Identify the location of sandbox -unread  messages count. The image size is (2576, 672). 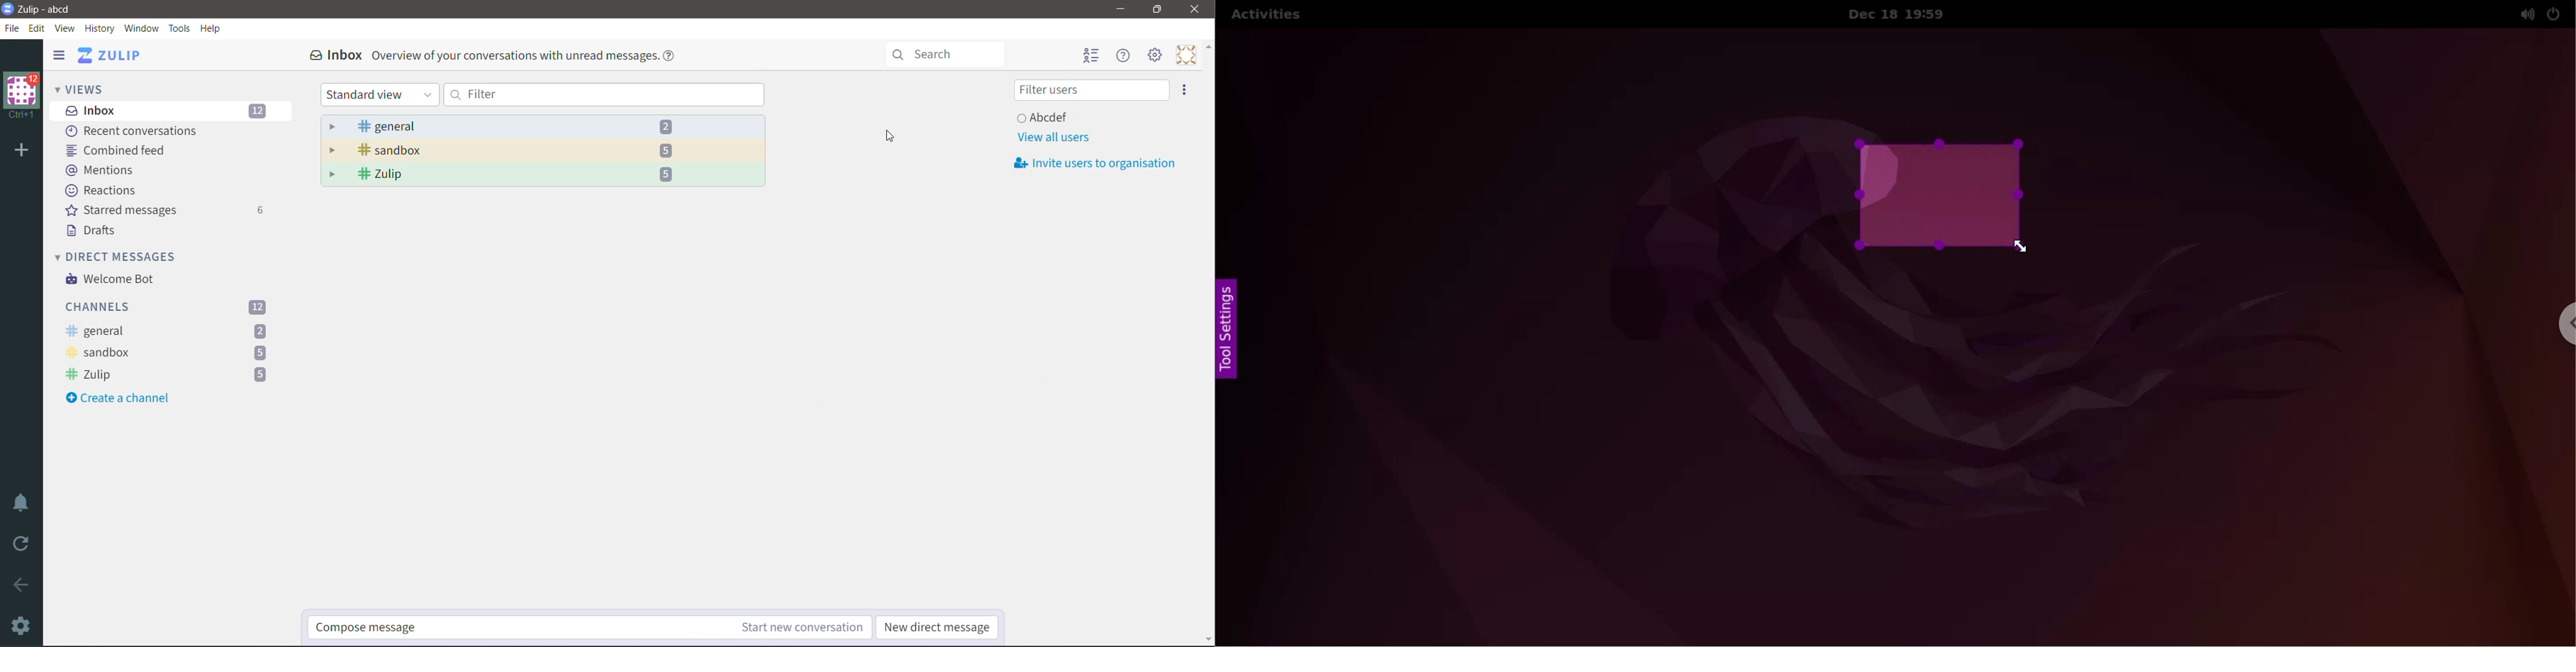
(166, 353).